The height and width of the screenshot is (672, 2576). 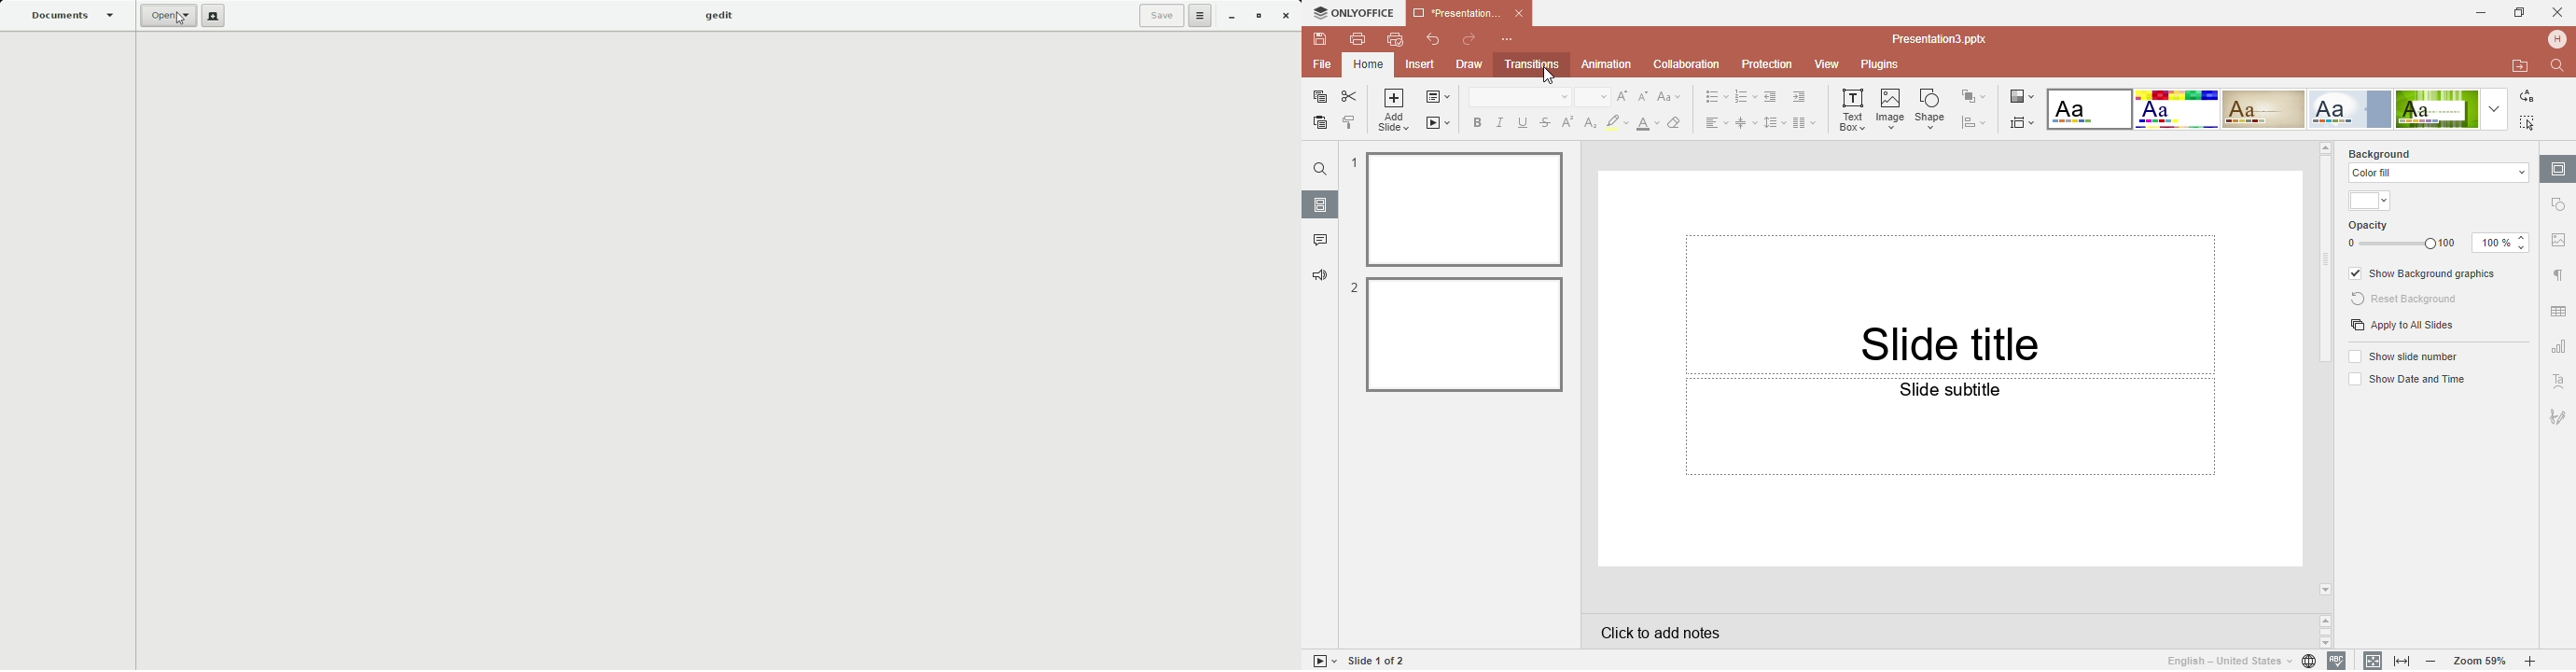 What do you see at coordinates (2404, 381) in the screenshot?
I see `Show date and time` at bounding box center [2404, 381].